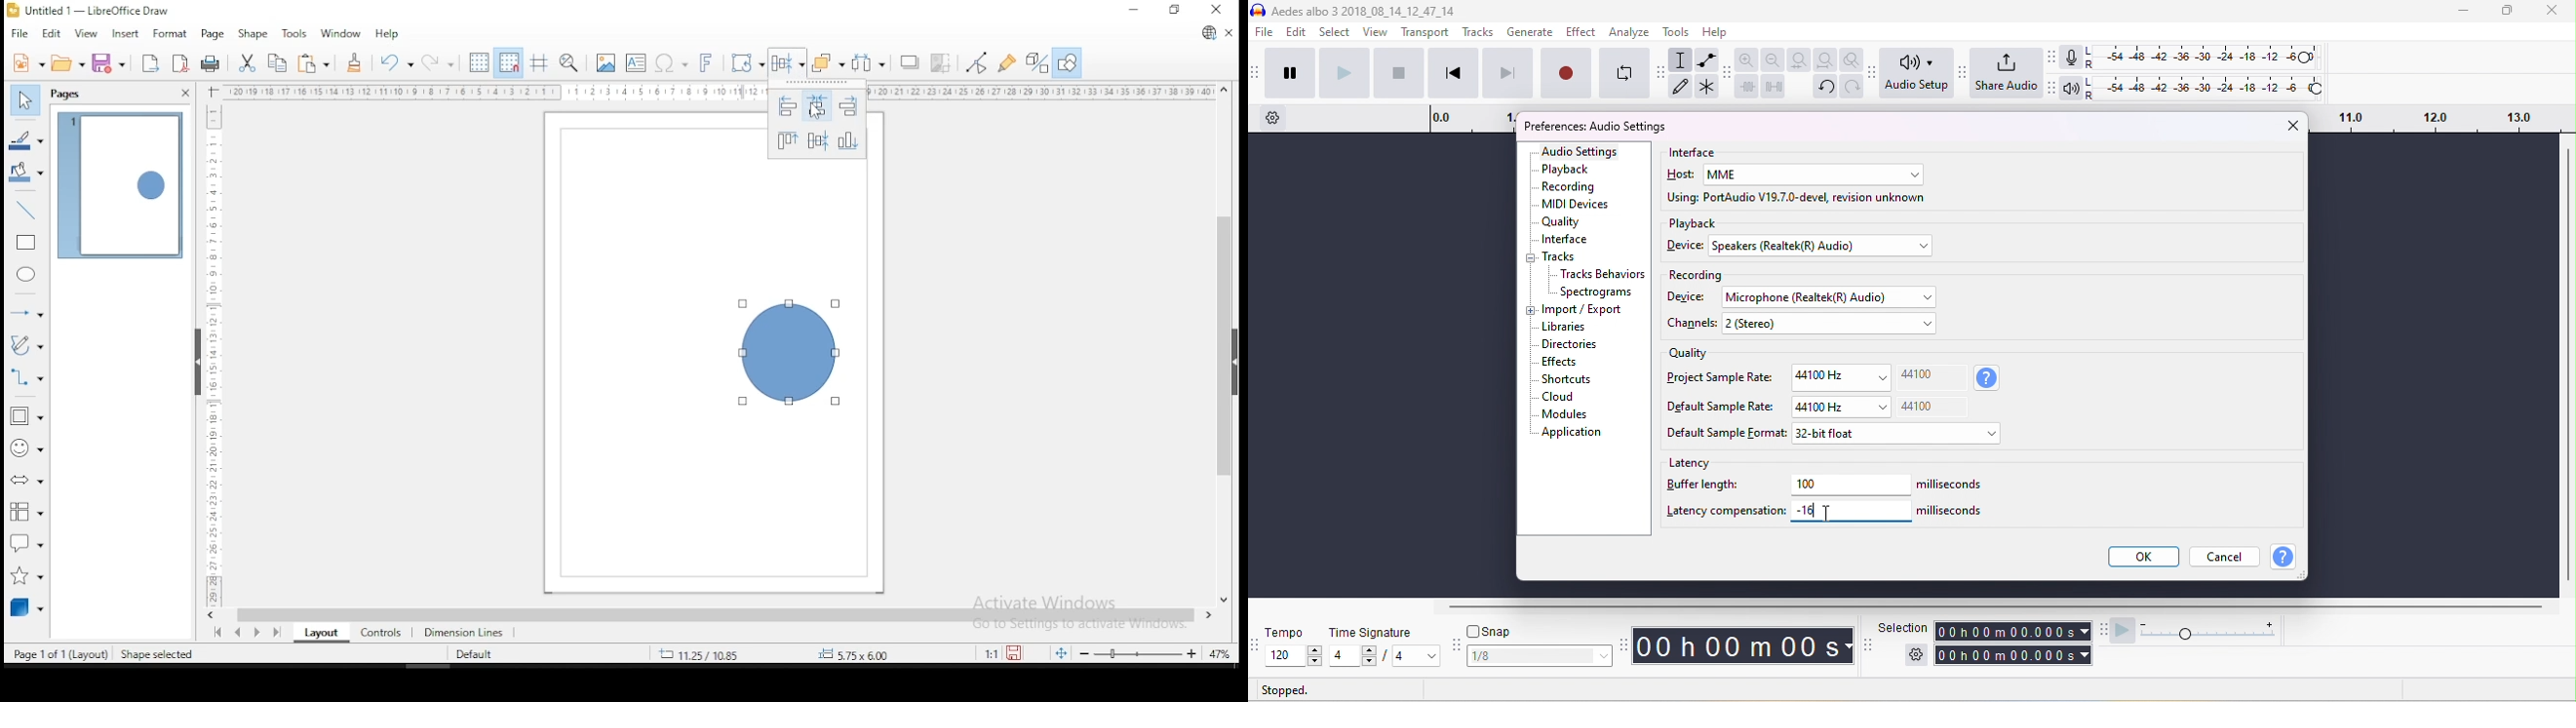 This screenshot has width=2576, height=728. What do you see at coordinates (215, 633) in the screenshot?
I see `first page` at bounding box center [215, 633].